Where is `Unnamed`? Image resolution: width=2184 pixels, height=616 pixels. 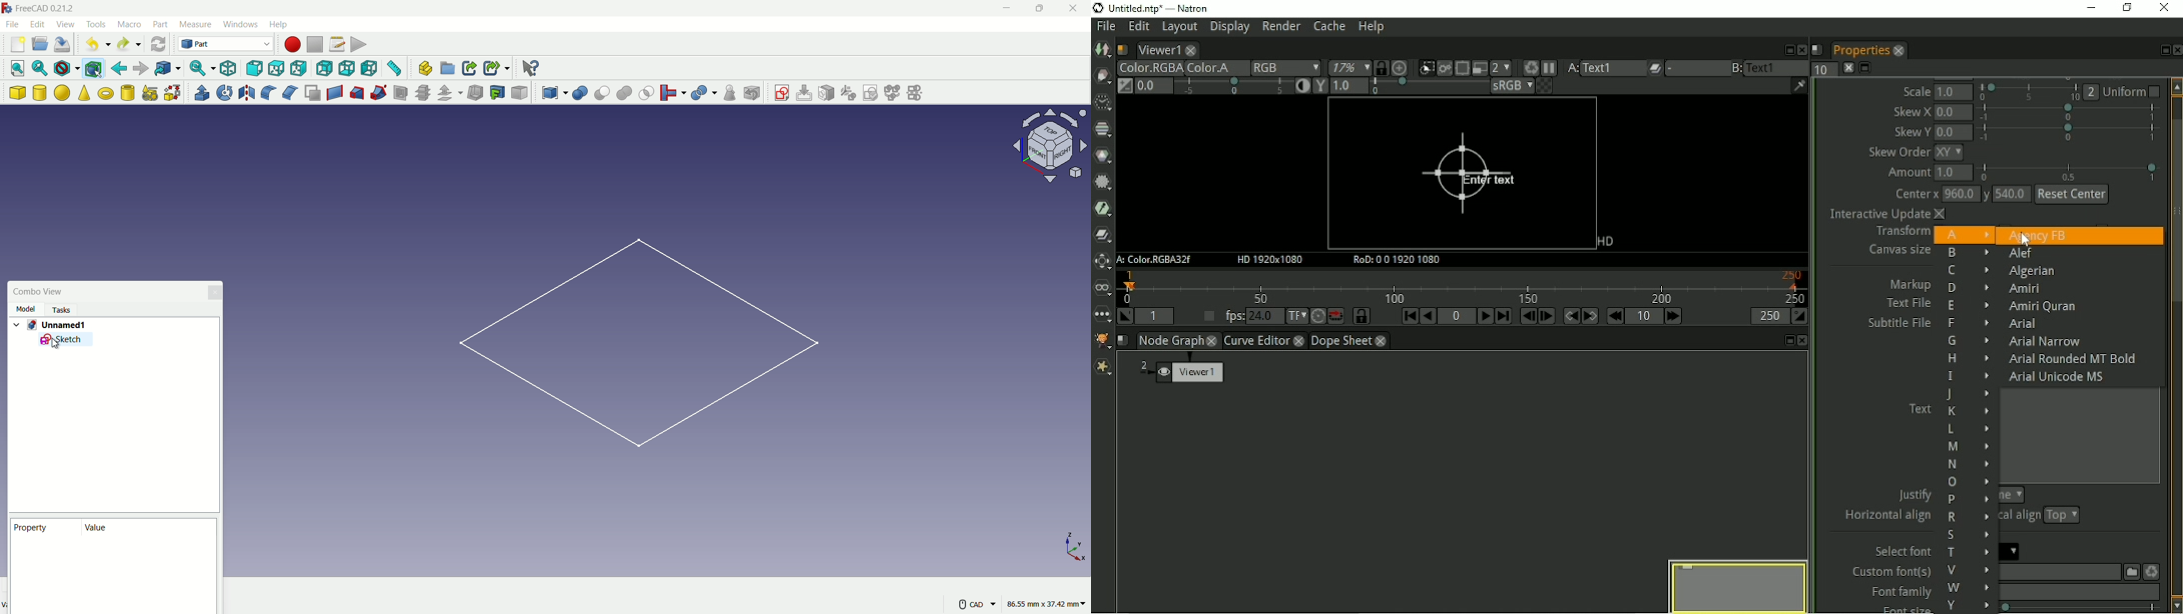
Unnamed is located at coordinates (53, 325).